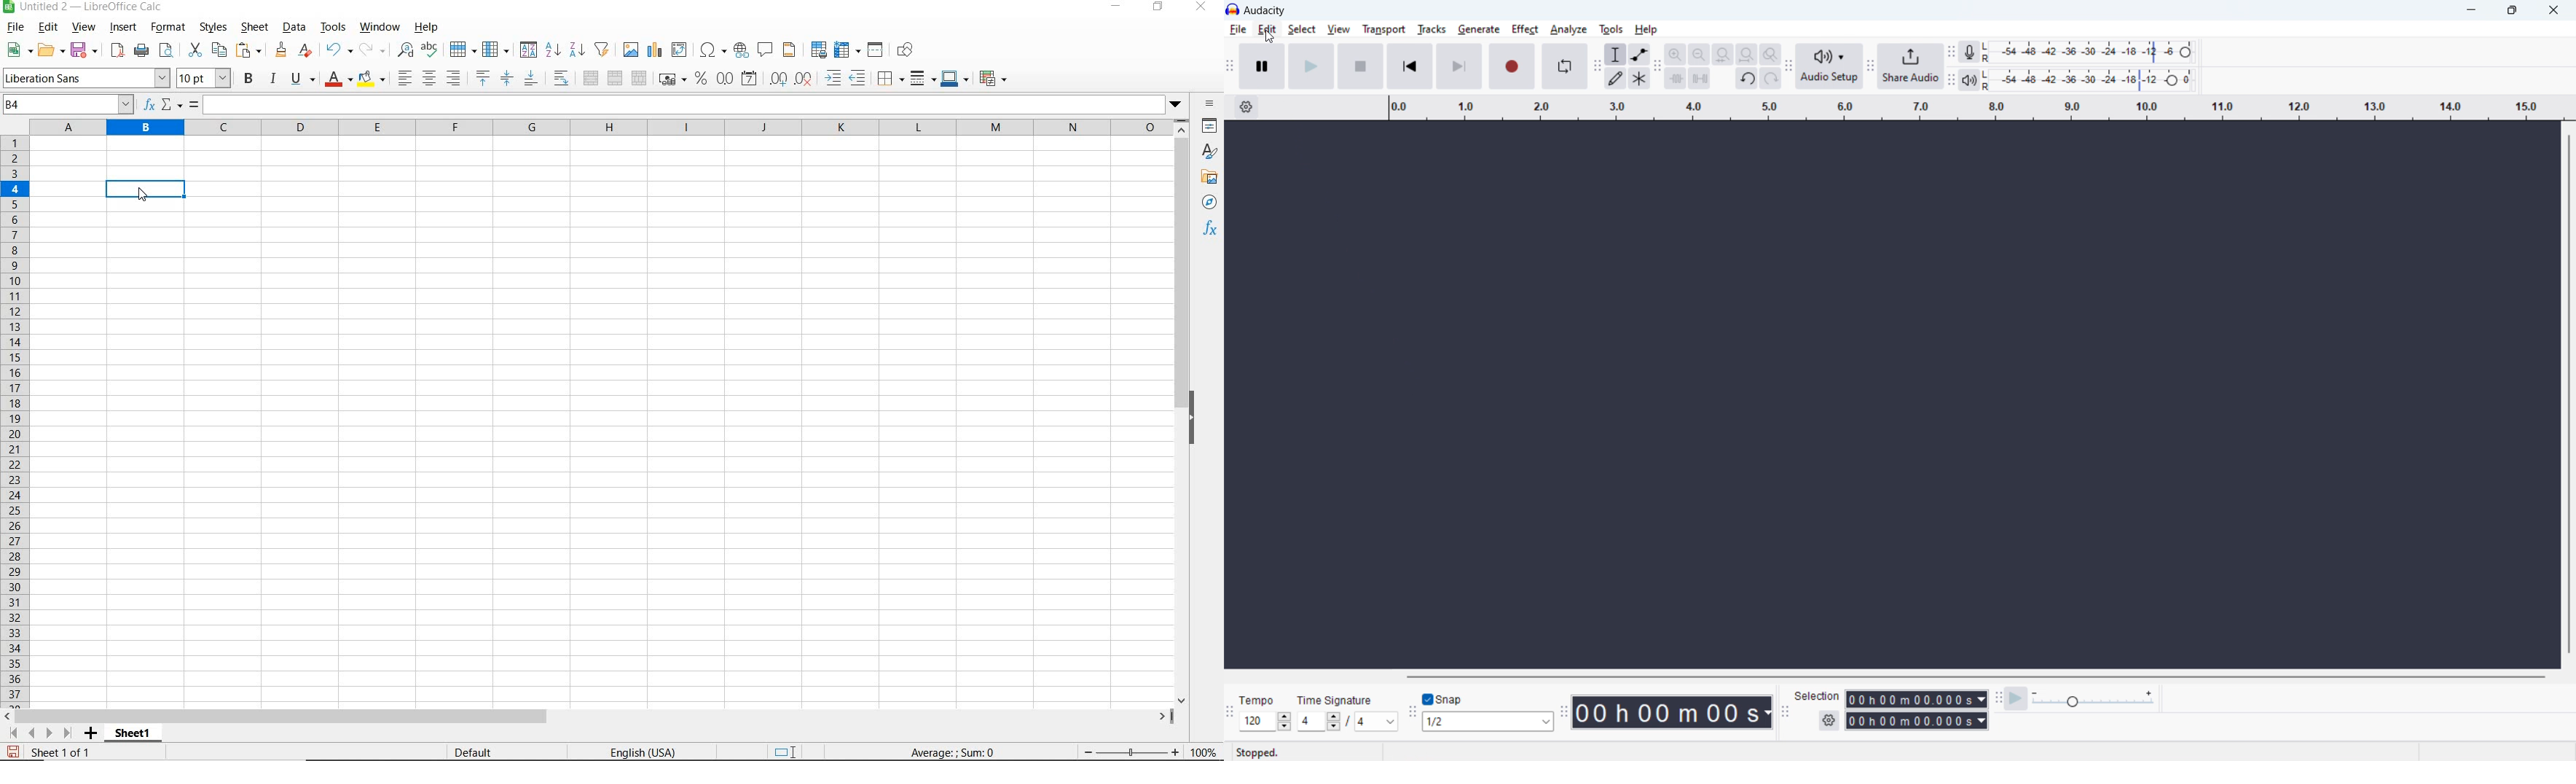 This screenshot has width=2576, height=784. I want to click on styles, so click(1211, 153).